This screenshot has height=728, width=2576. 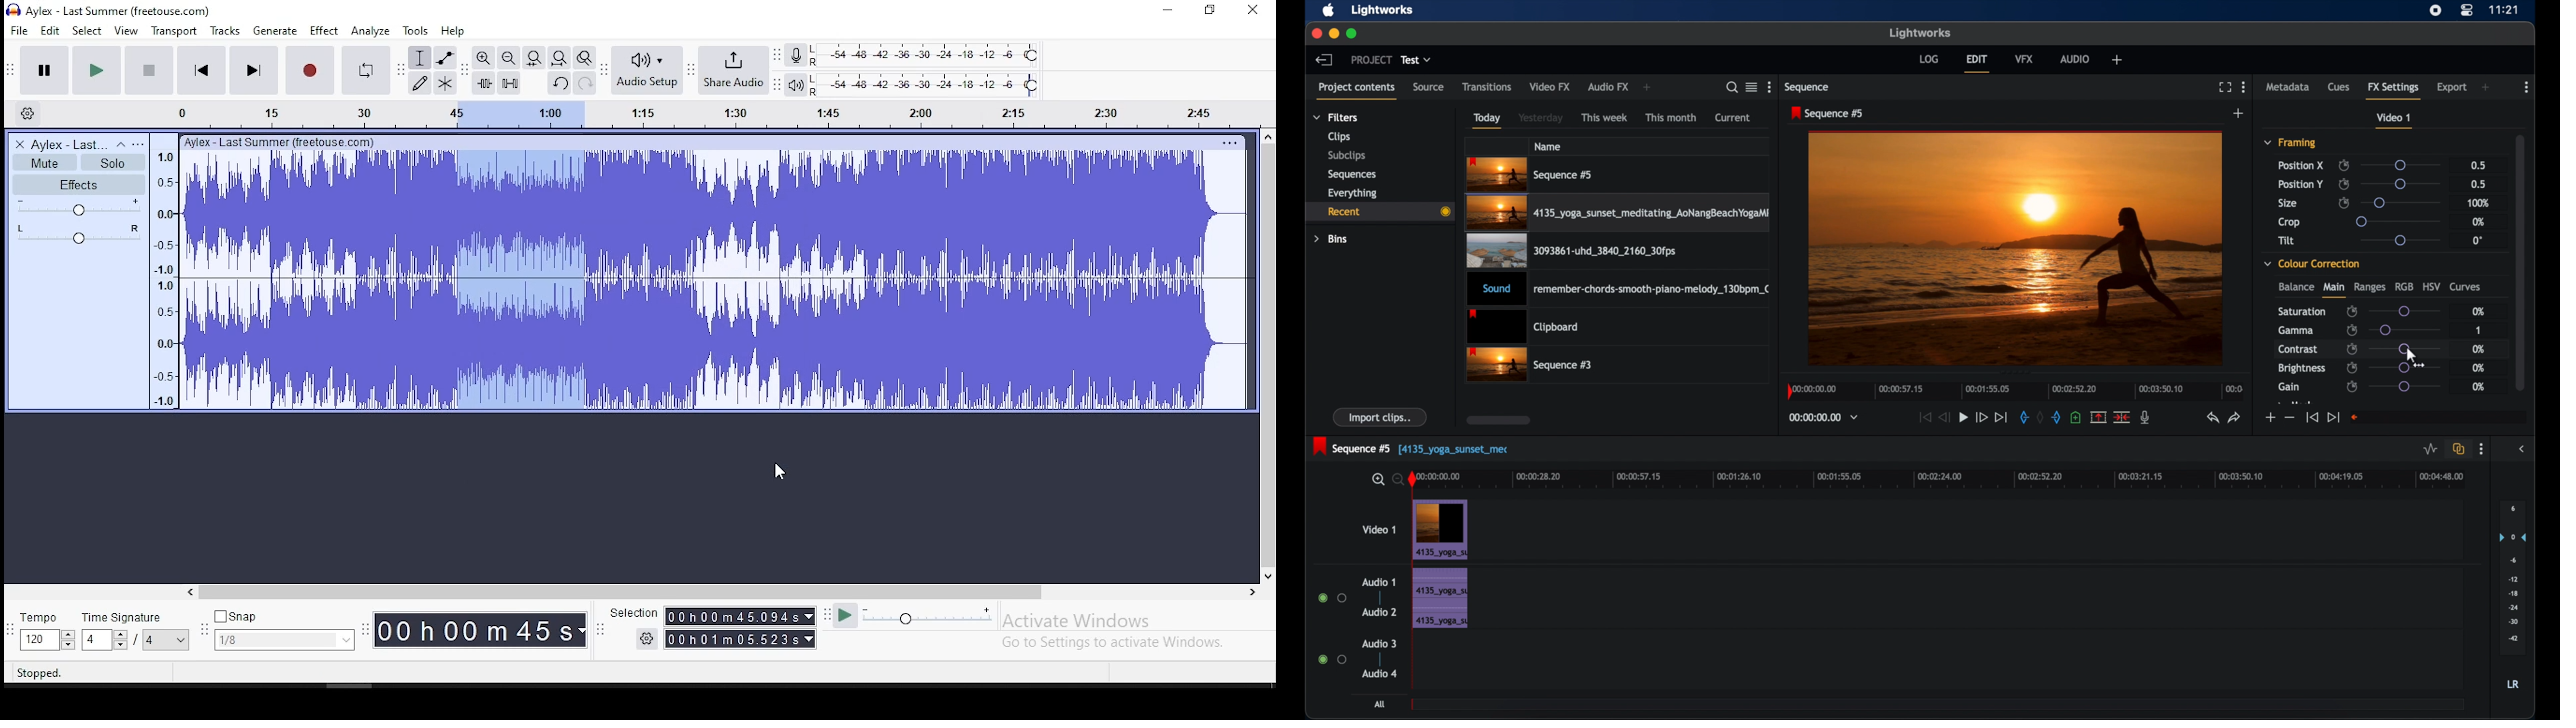 I want to click on sequence 5, so click(x=1411, y=447).